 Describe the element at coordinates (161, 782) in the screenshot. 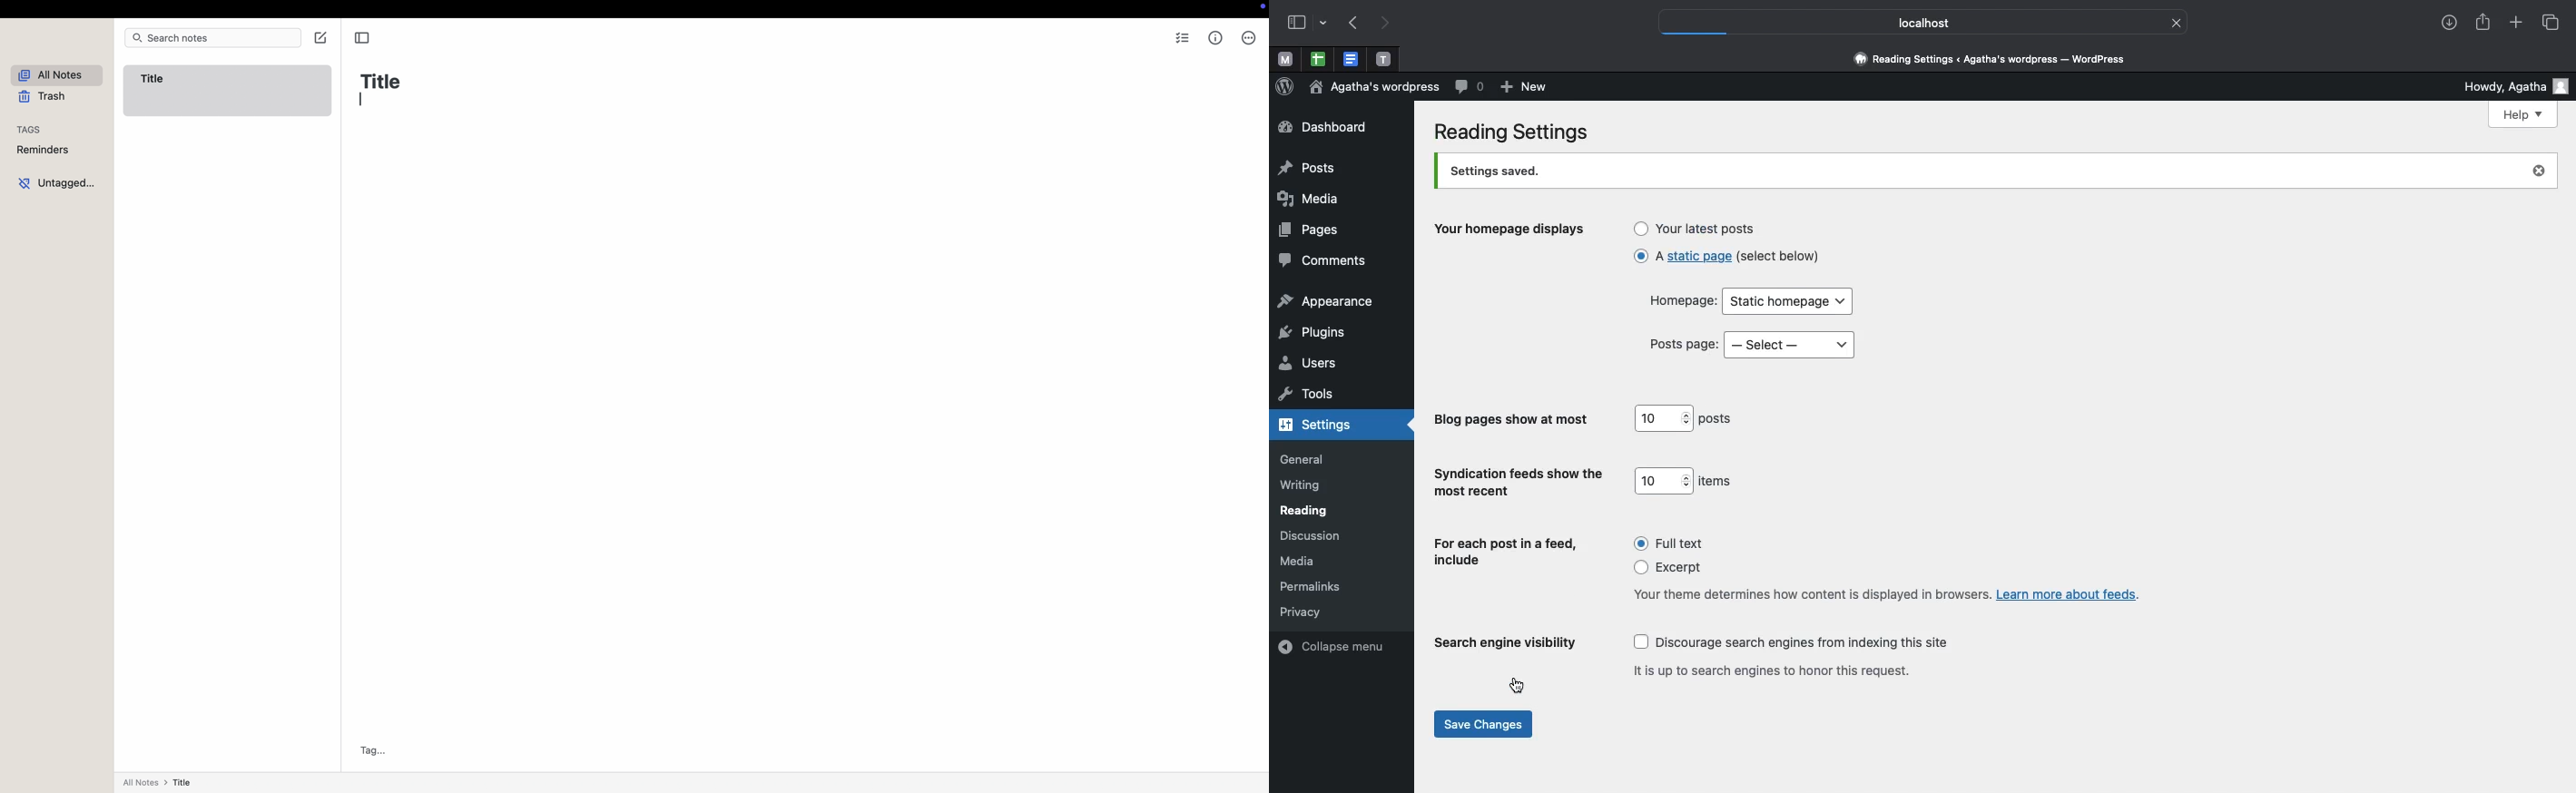

I see `all notes > title` at that location.